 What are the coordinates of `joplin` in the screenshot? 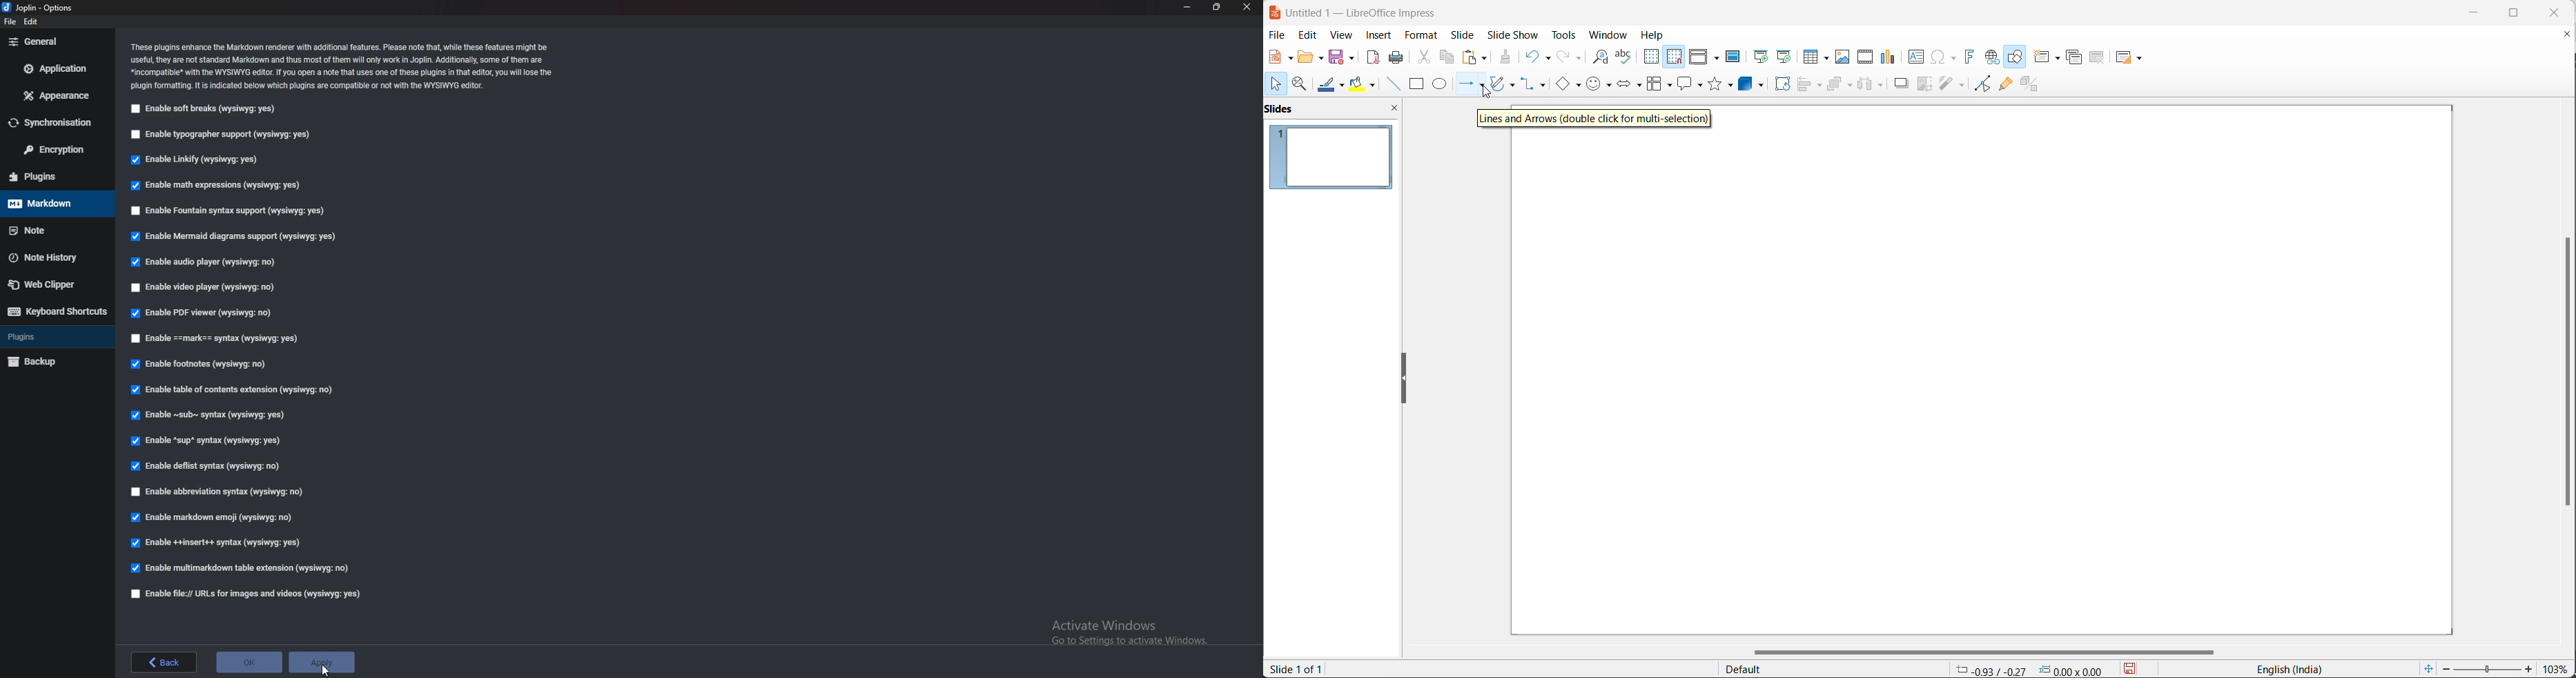 It's located at (41, 7).